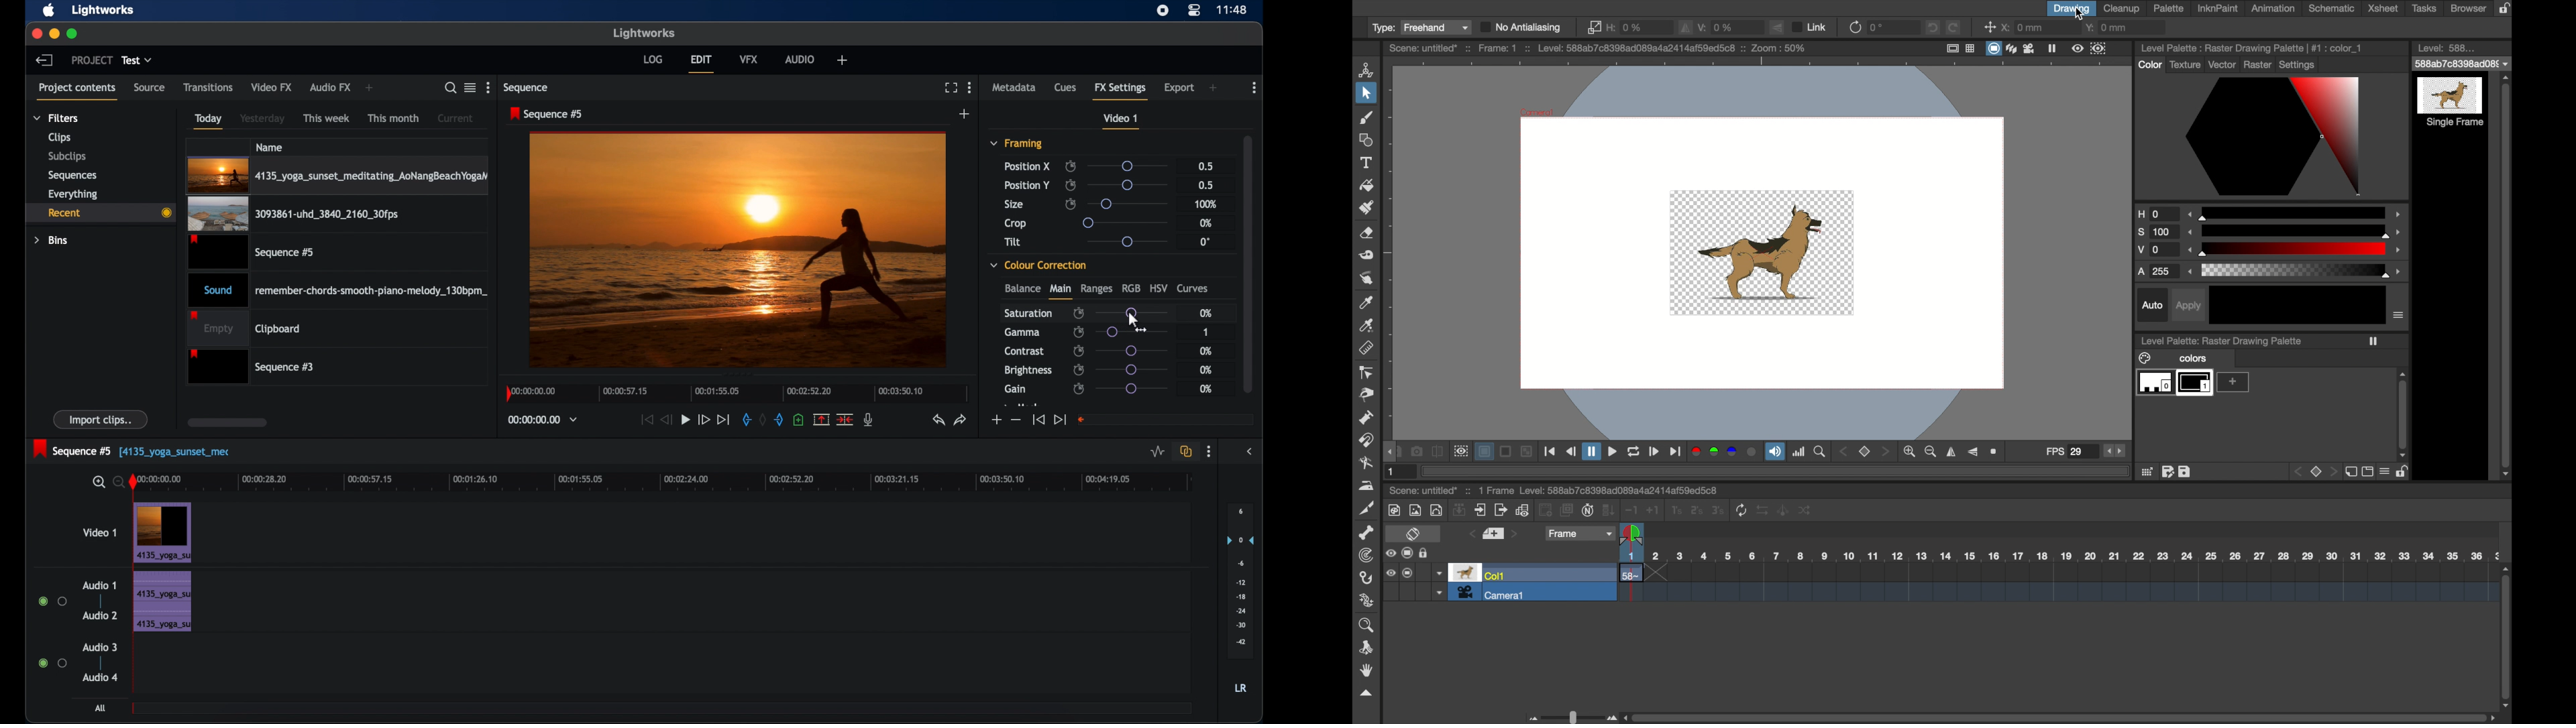  What do you see at coordinates (1060, 419) in the screenshot?
I see `jump to end` at bounding box center [1060, 419].